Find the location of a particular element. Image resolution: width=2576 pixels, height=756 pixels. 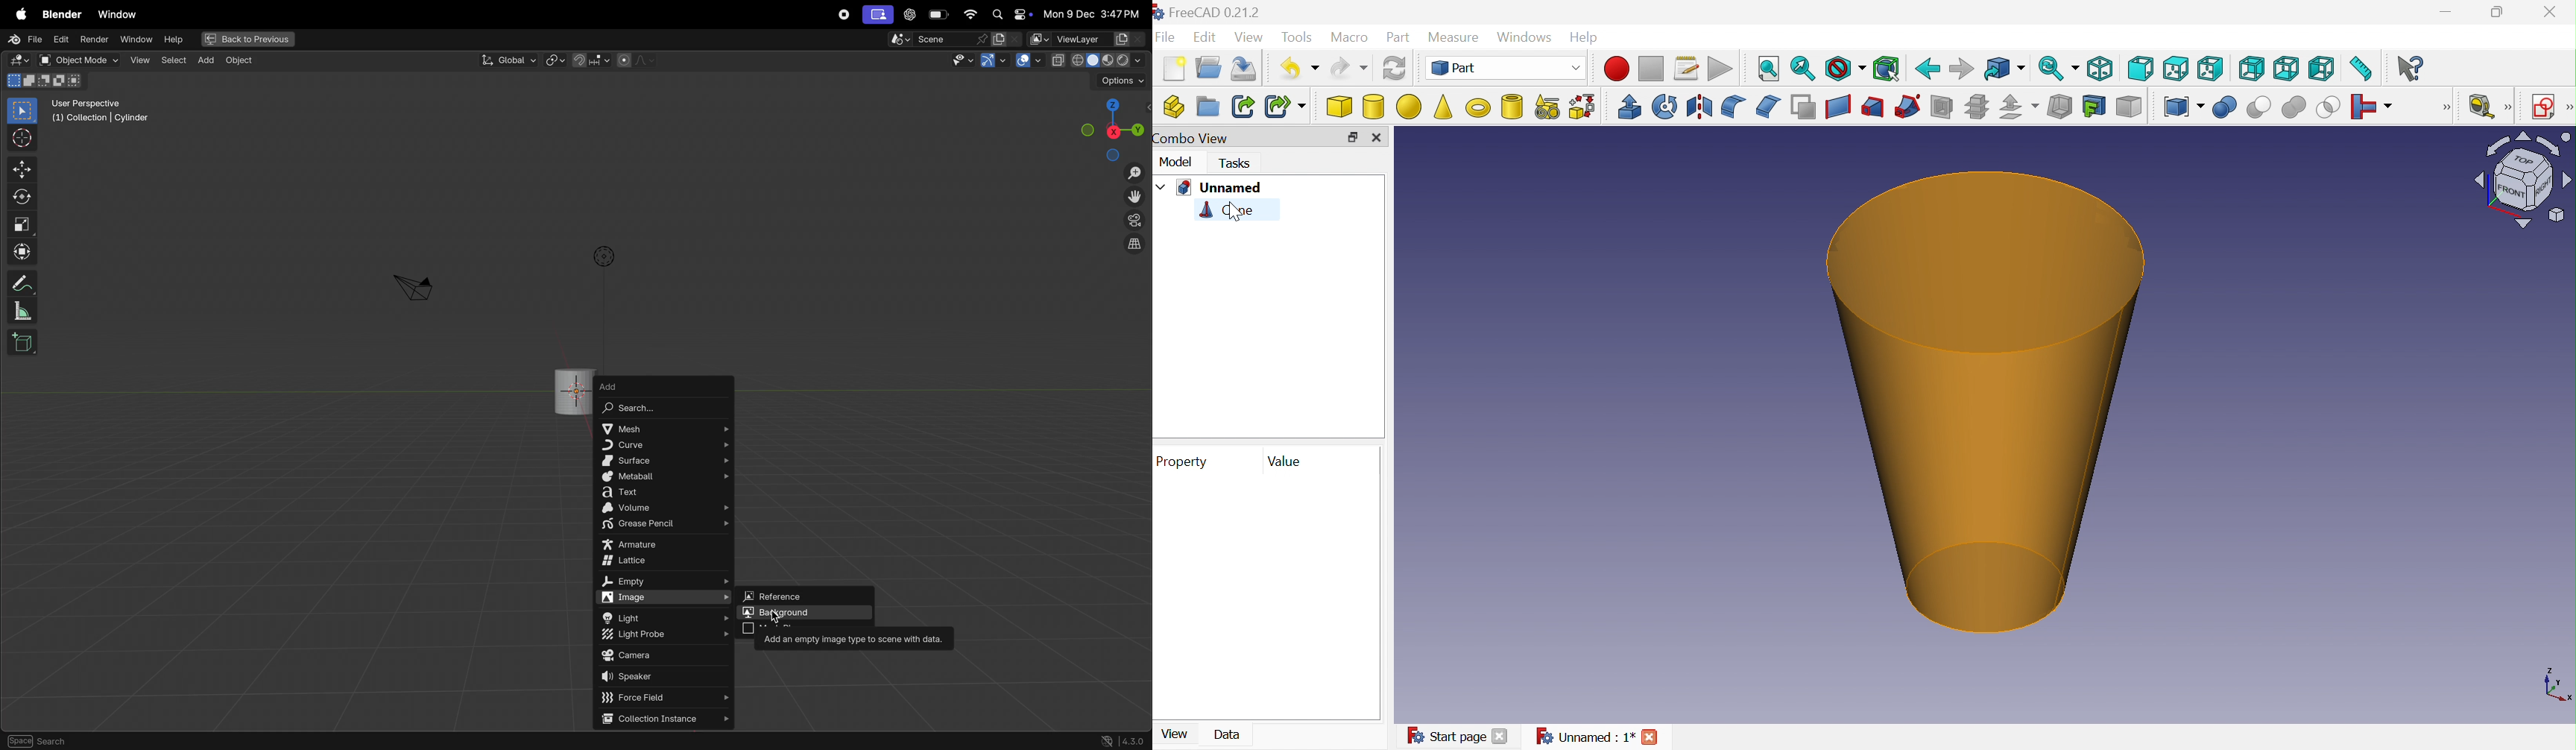

Left is located at coordinates (2322, 72).